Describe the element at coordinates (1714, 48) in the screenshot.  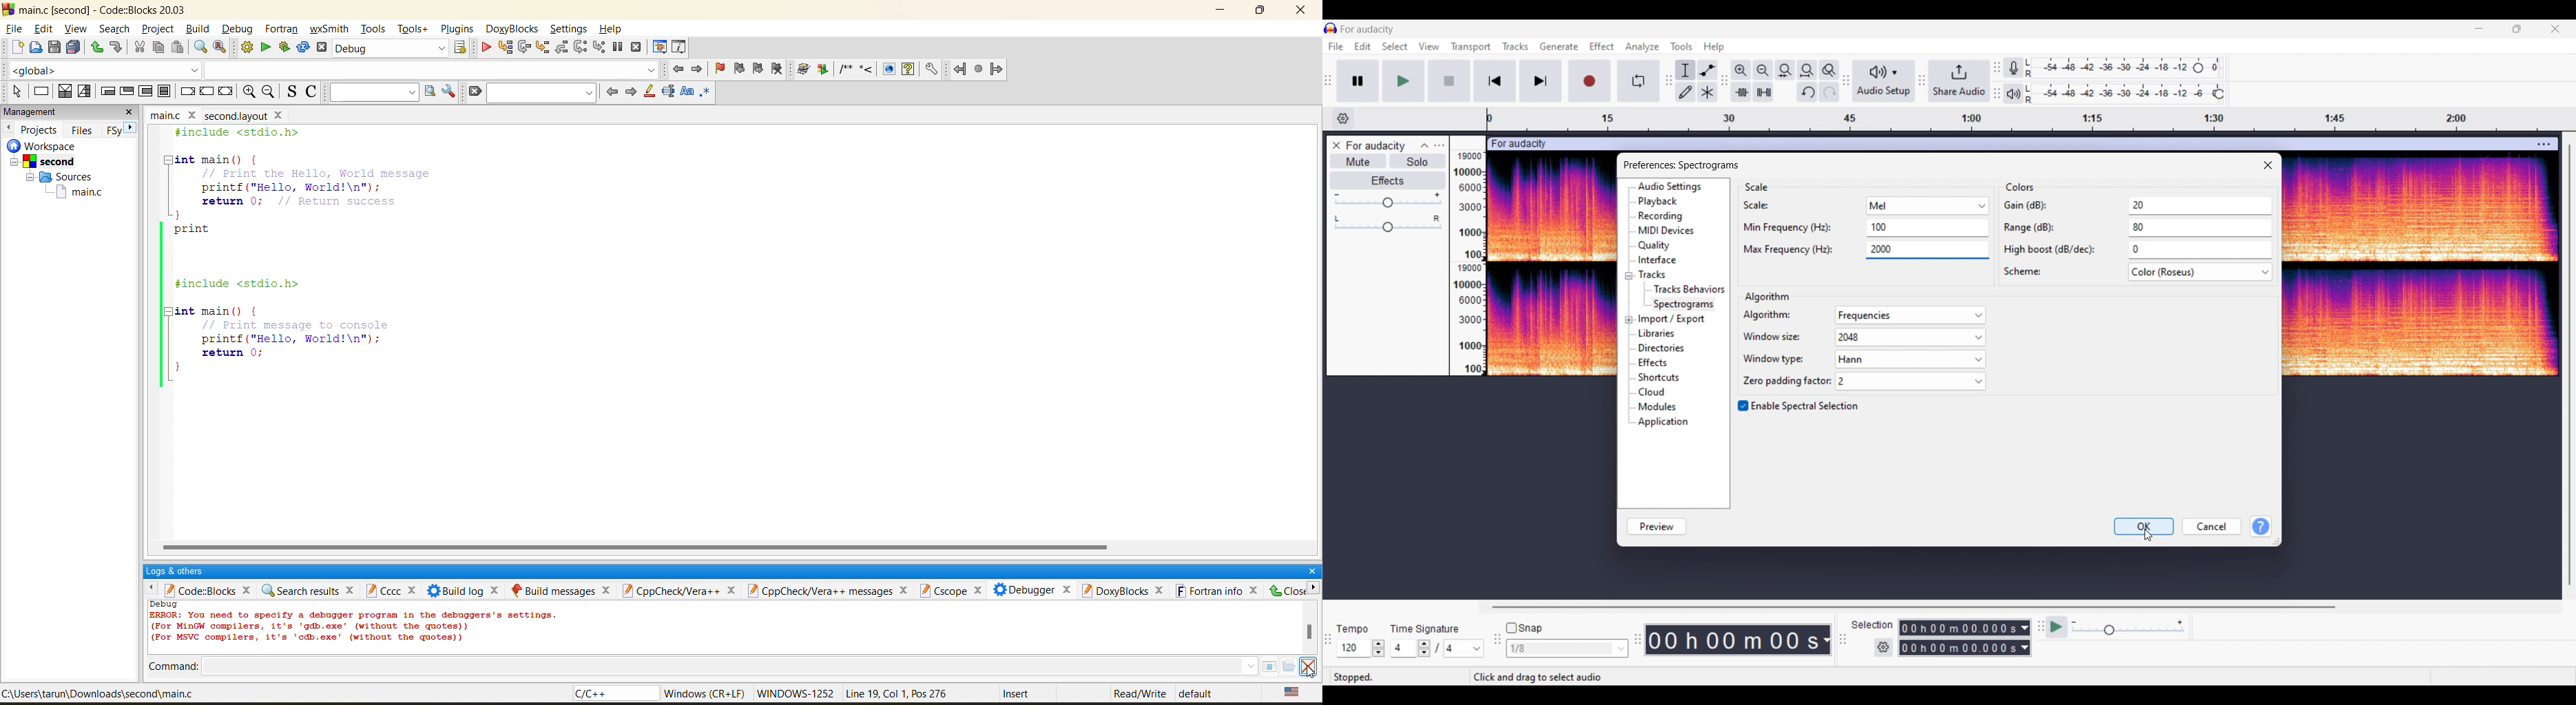
I see `Help menu` at that location.